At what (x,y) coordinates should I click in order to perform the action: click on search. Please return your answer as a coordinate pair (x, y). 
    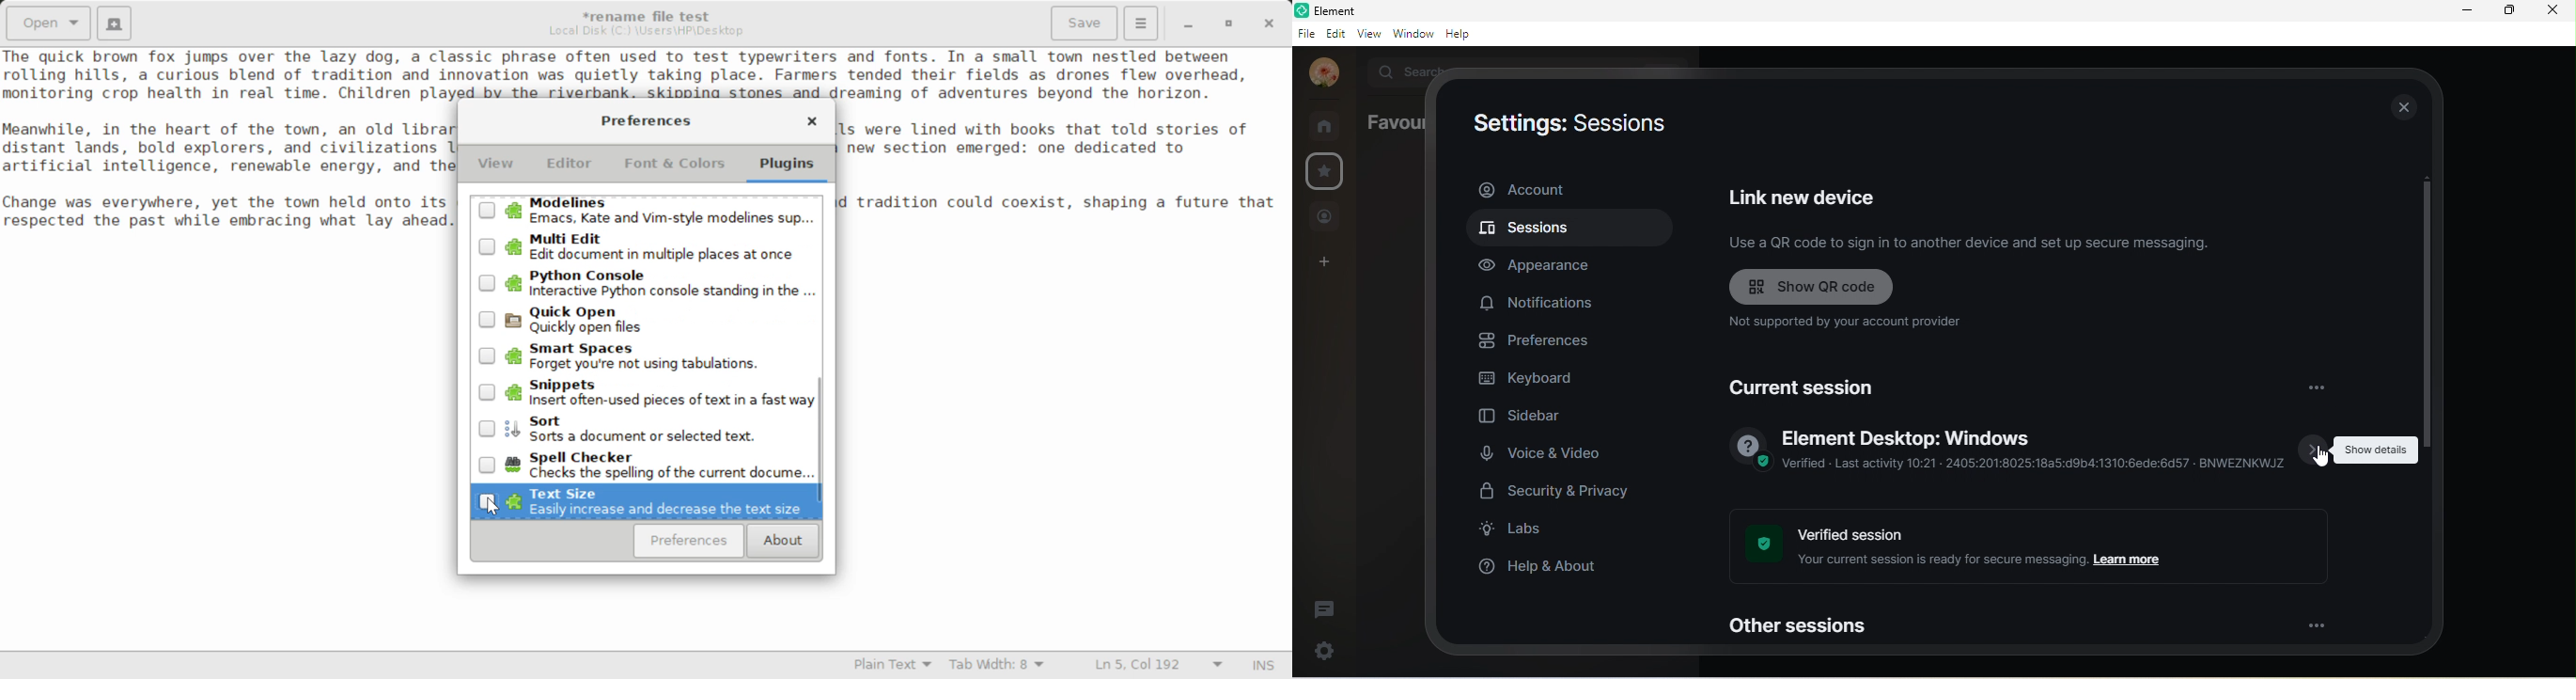
    Looking at the image, I should click on (1404, 70).